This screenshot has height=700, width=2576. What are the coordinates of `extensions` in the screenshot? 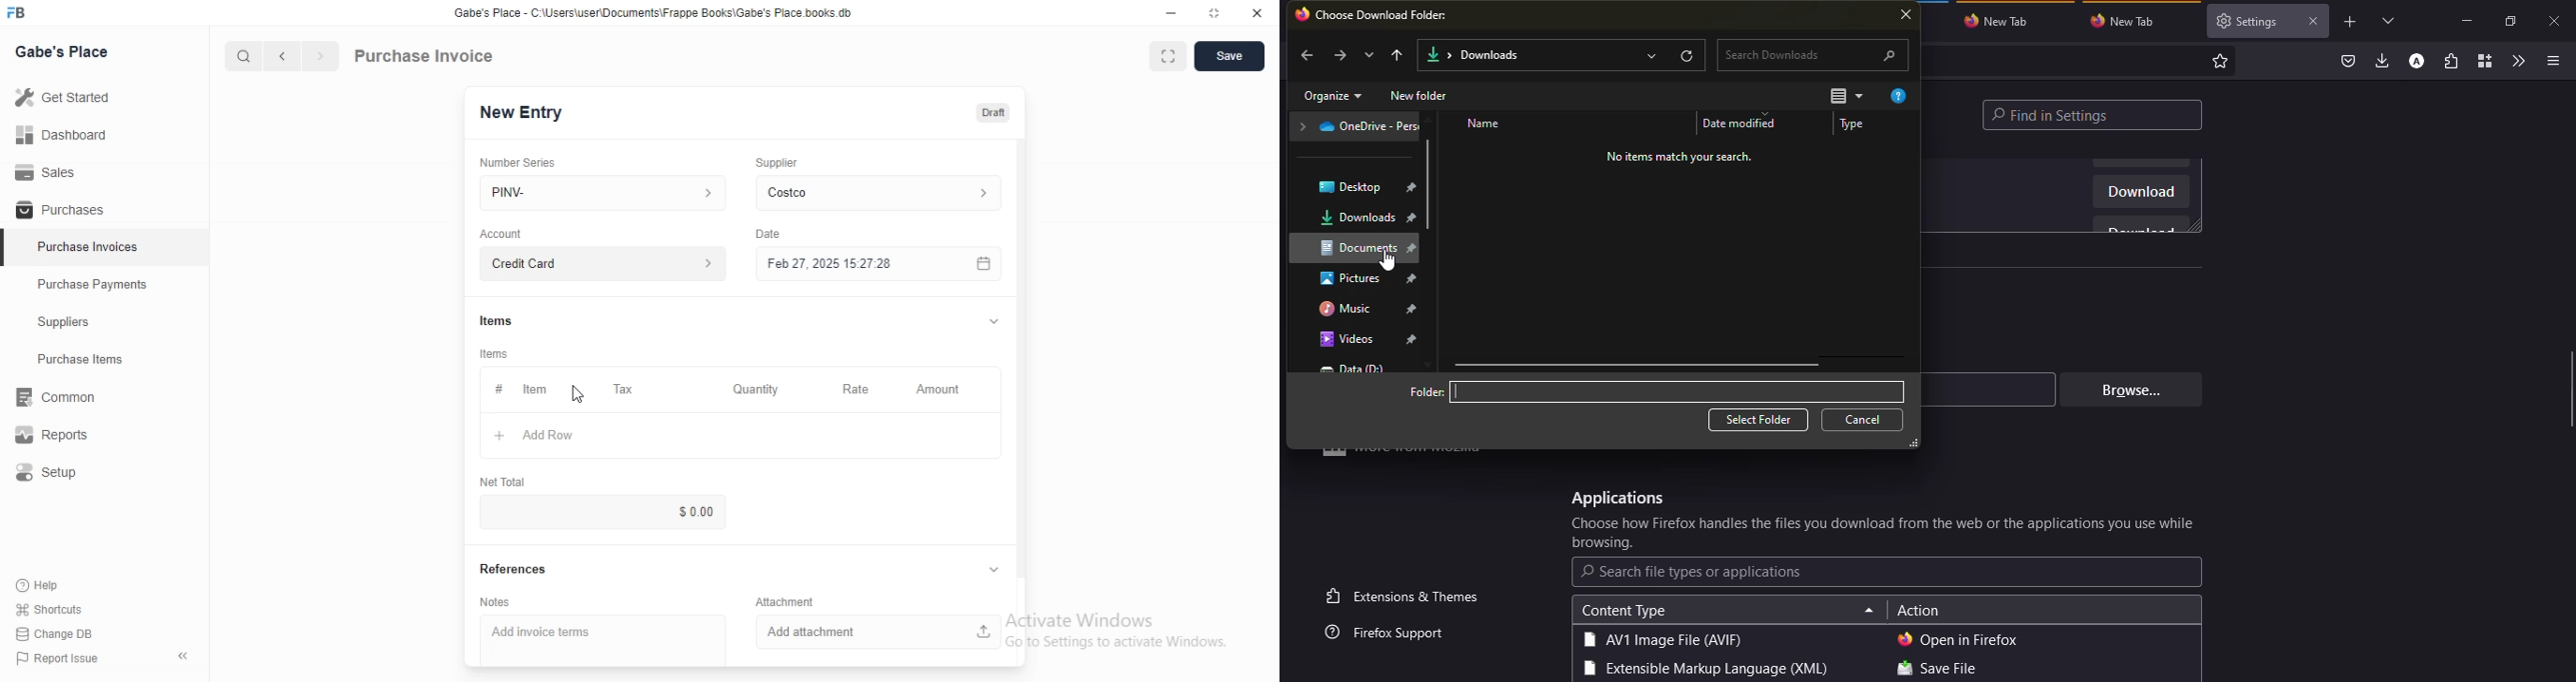 It's located at (2451, 63).